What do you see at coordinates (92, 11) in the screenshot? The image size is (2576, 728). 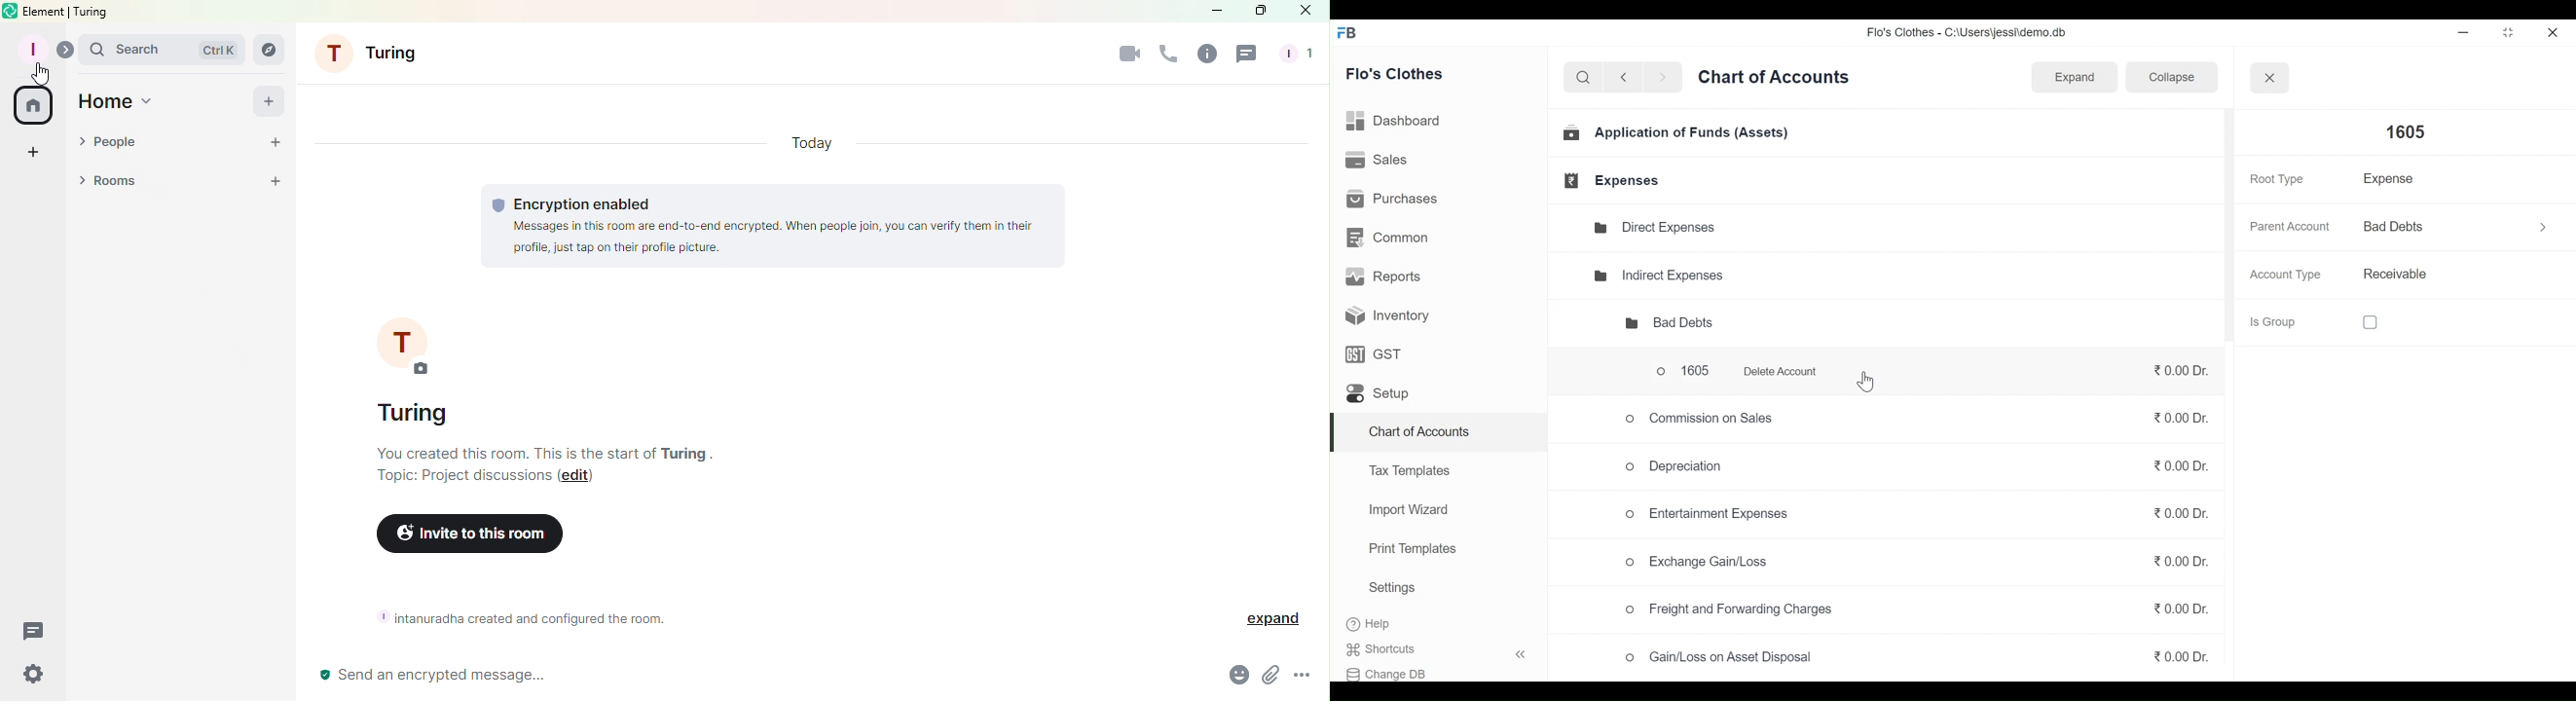 I see `turing` at bounding box center [92, 11].